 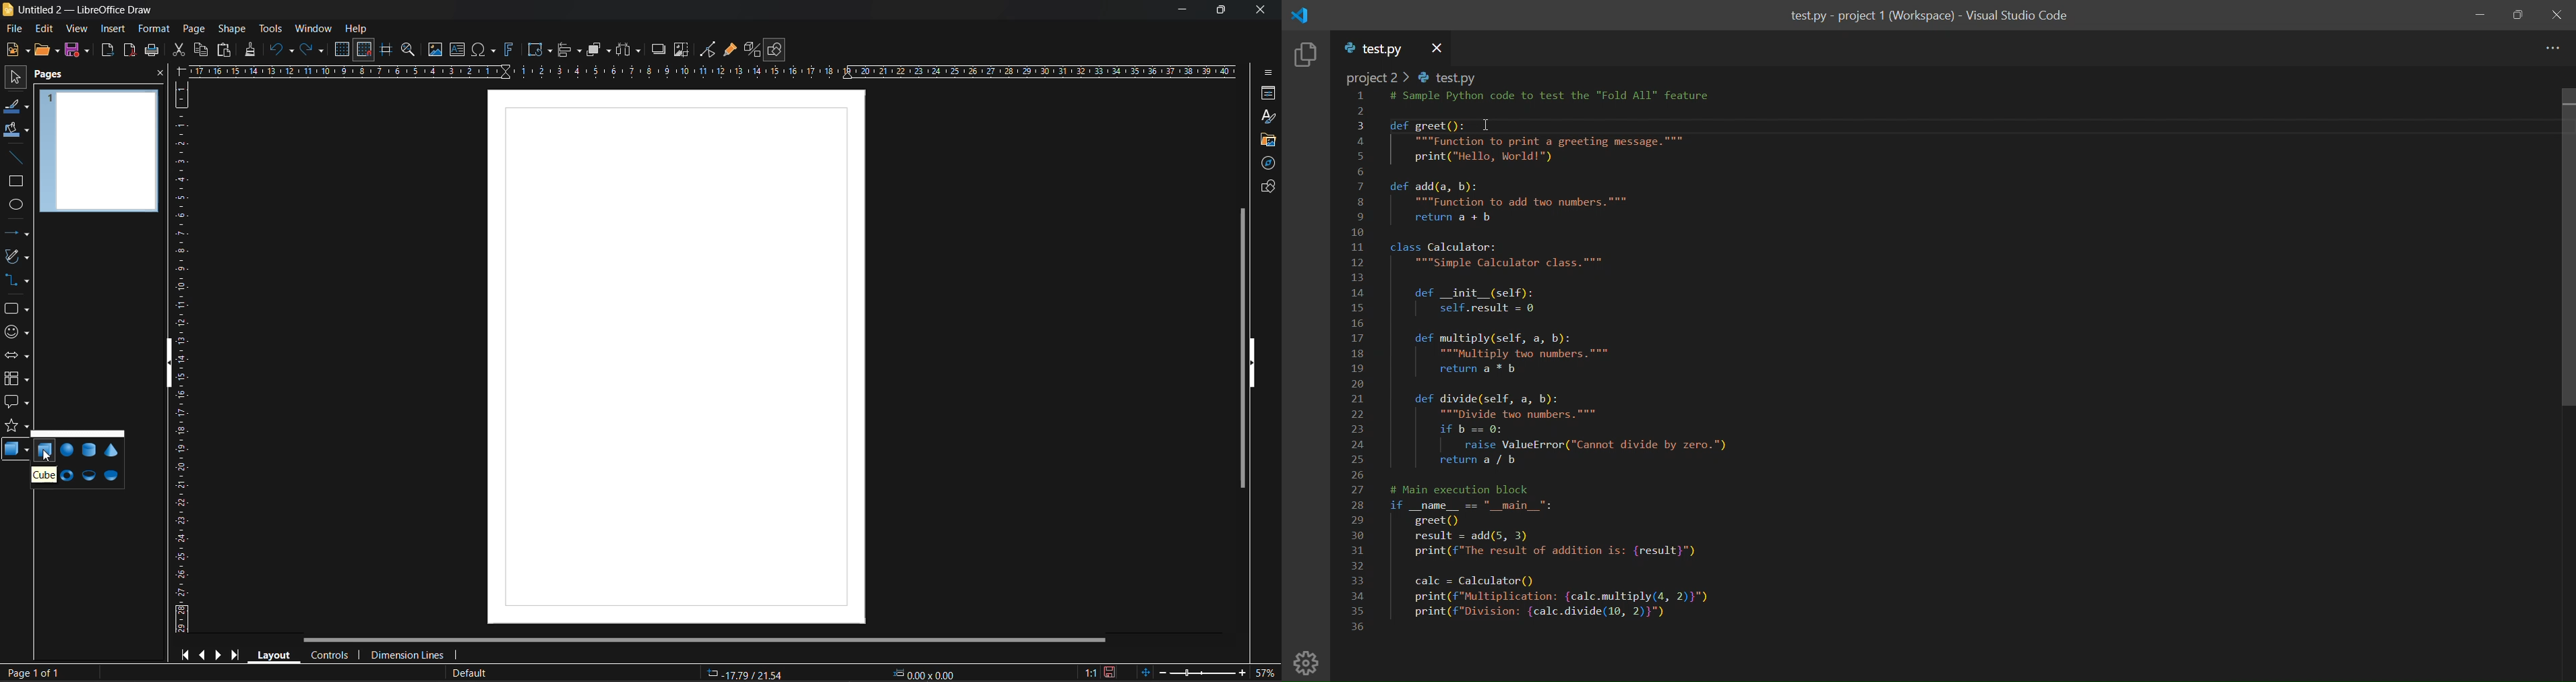 I want to click on snap to grid, so click(x=364, y=50).